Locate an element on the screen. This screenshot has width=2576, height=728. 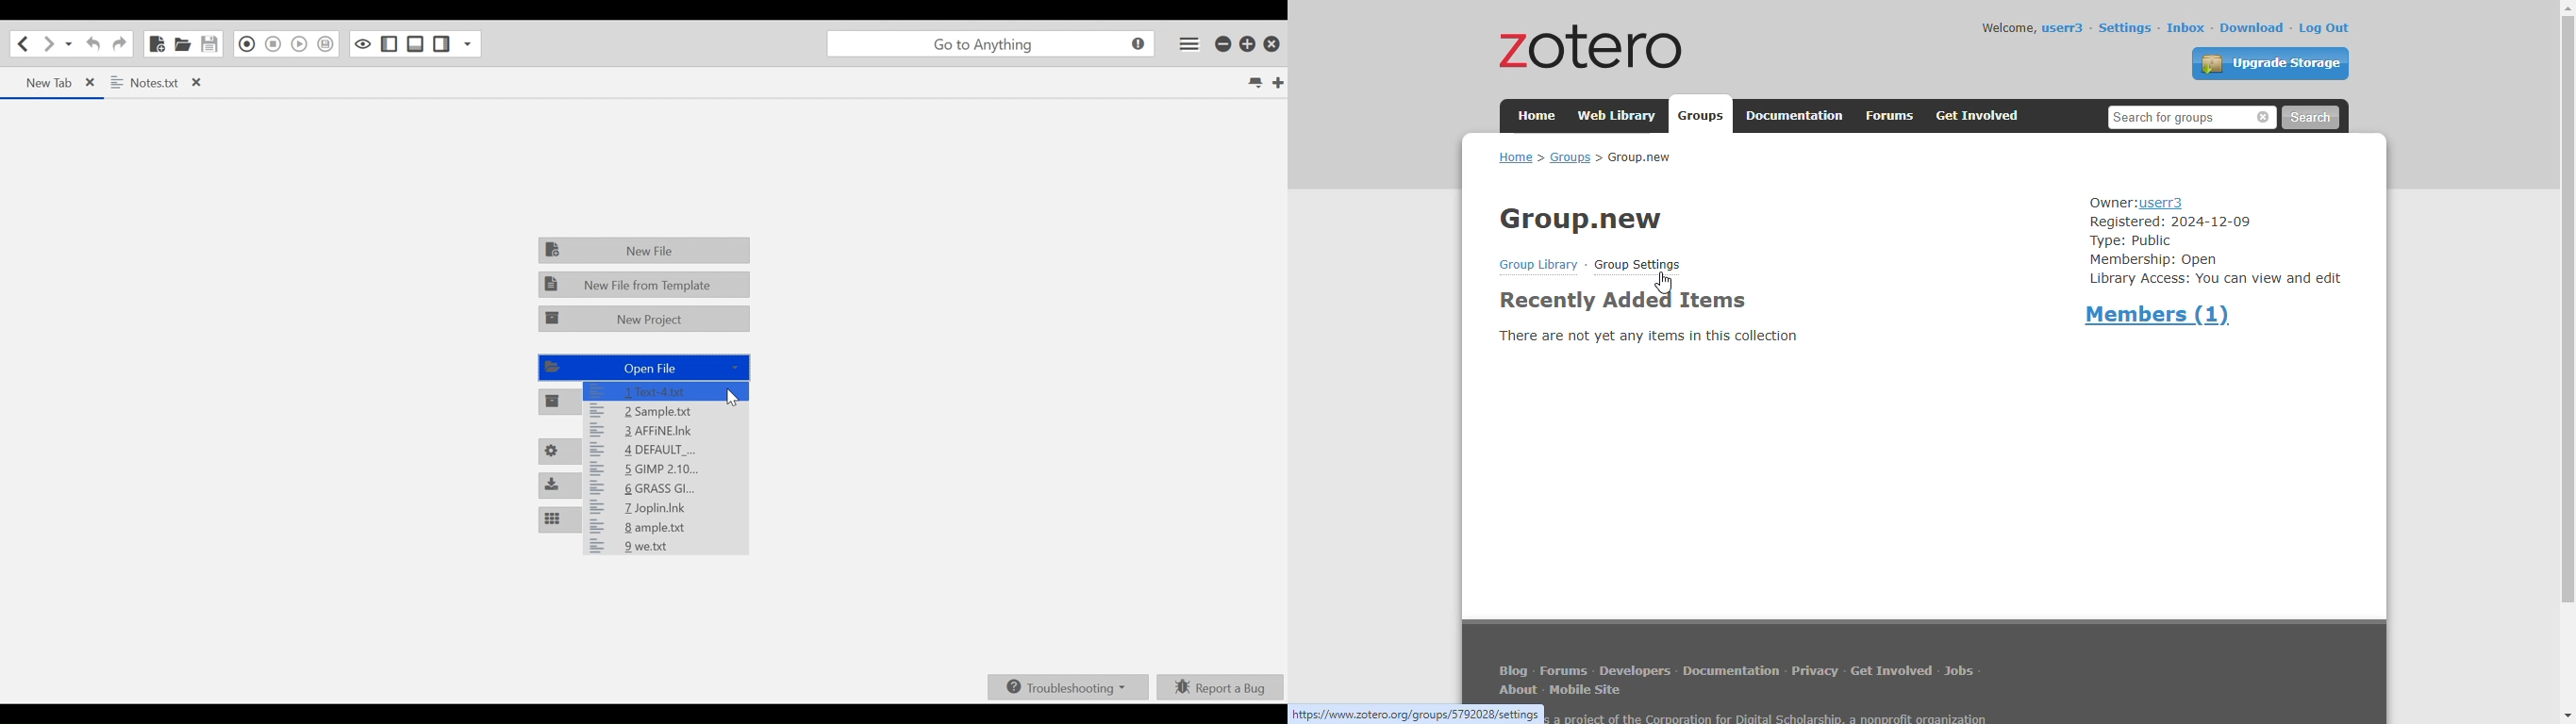
blog is located at coordinates (1514, 669).